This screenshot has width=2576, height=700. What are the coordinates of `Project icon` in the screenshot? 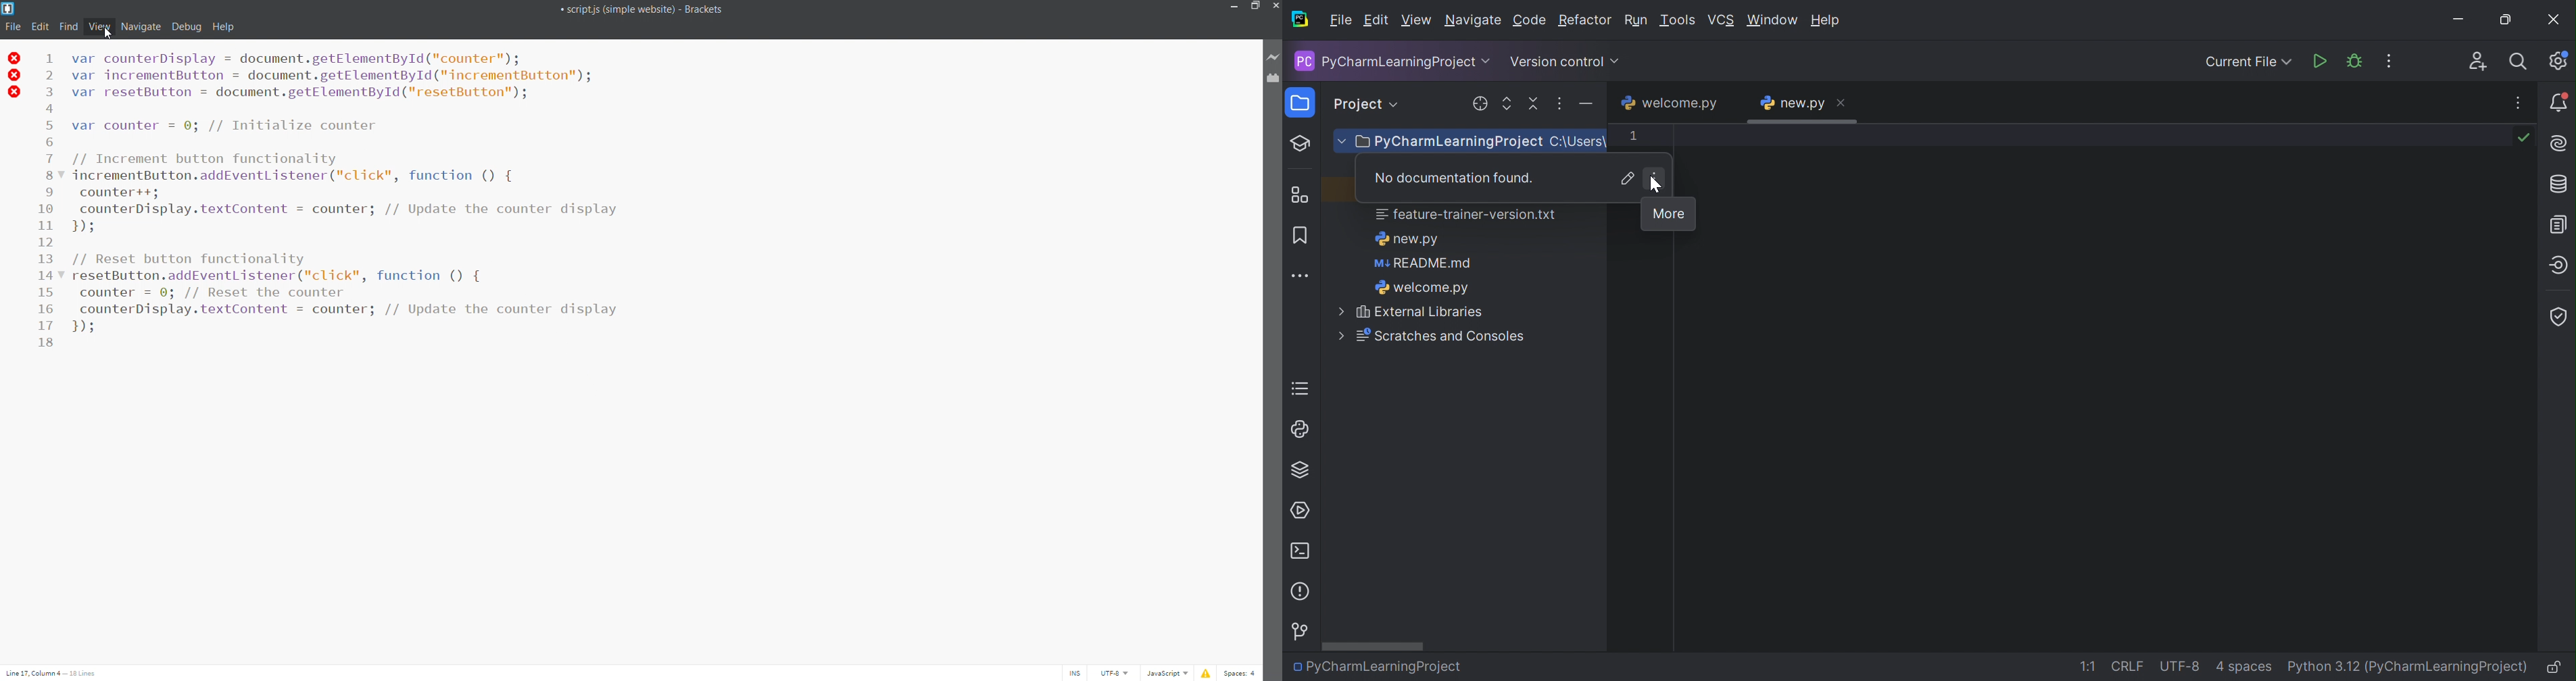 It's located at (1297, 103).